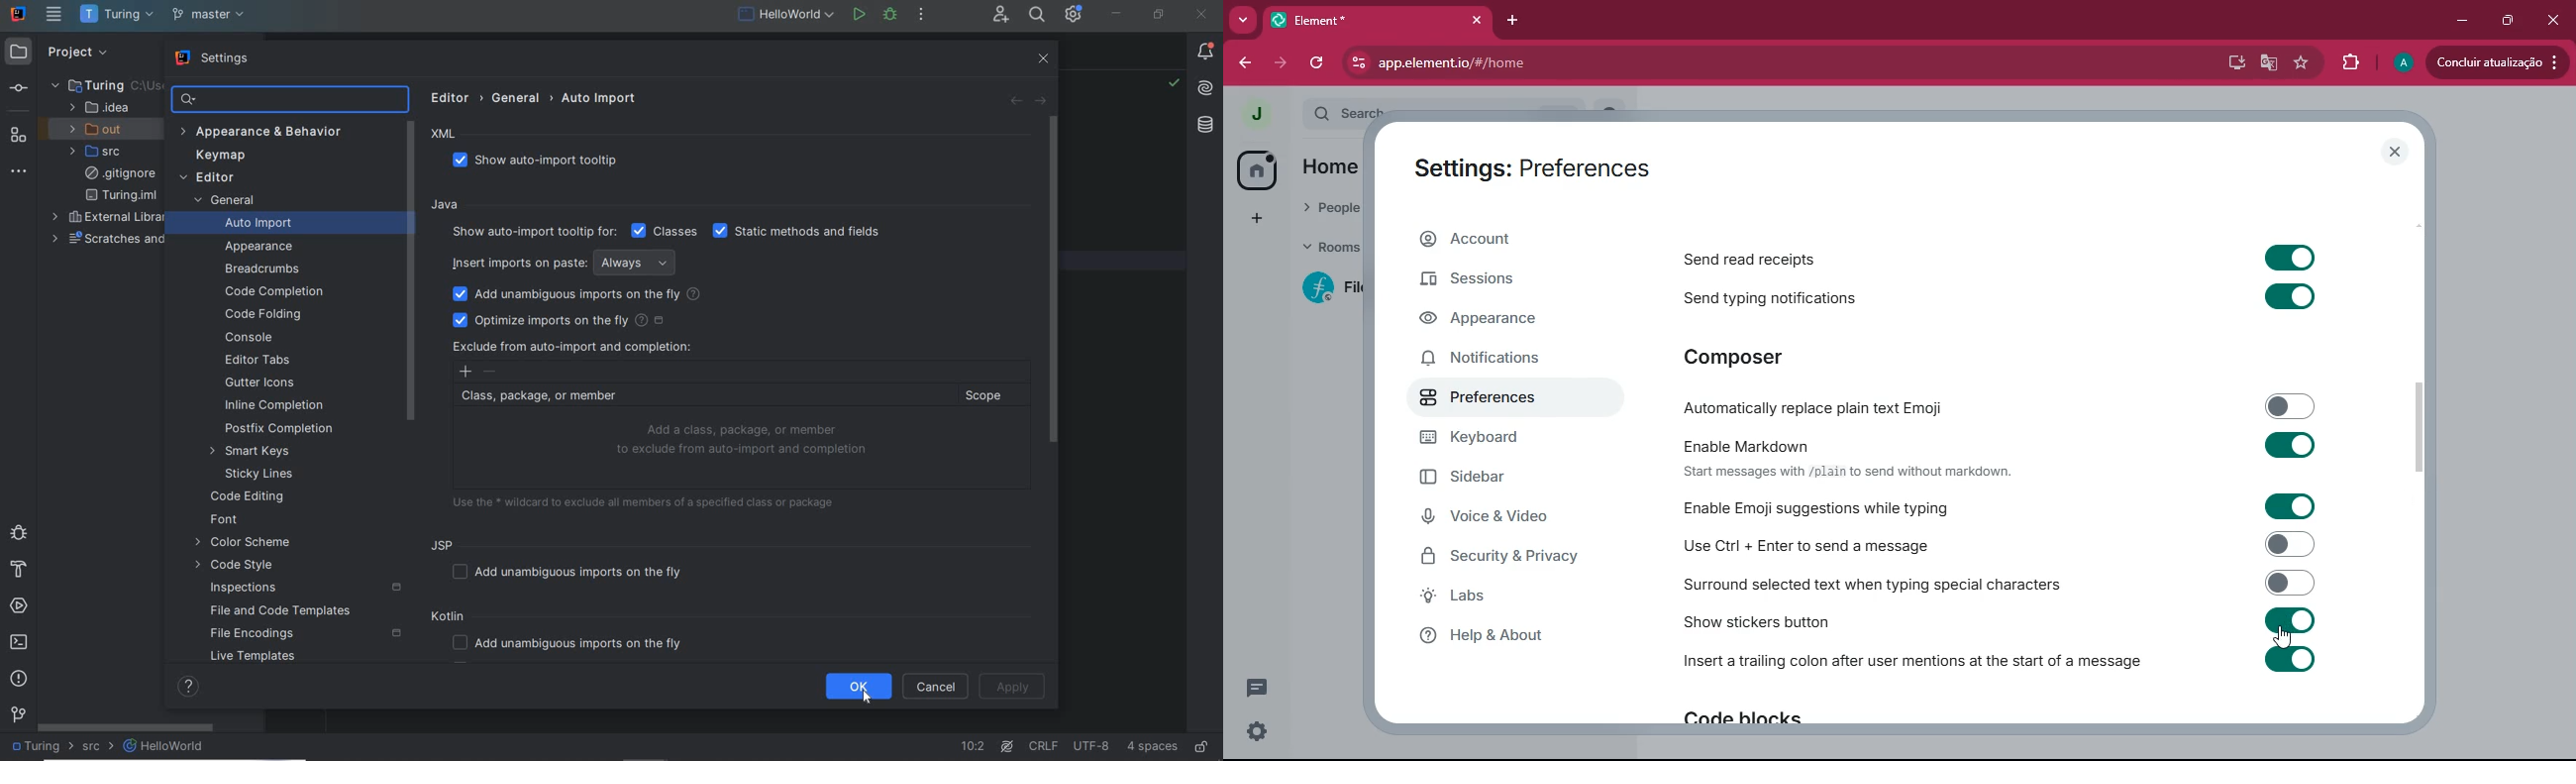 Image resolution: width=2576 pixels, height=784 pixels. I want to click on notifications, so click(1505, 362).